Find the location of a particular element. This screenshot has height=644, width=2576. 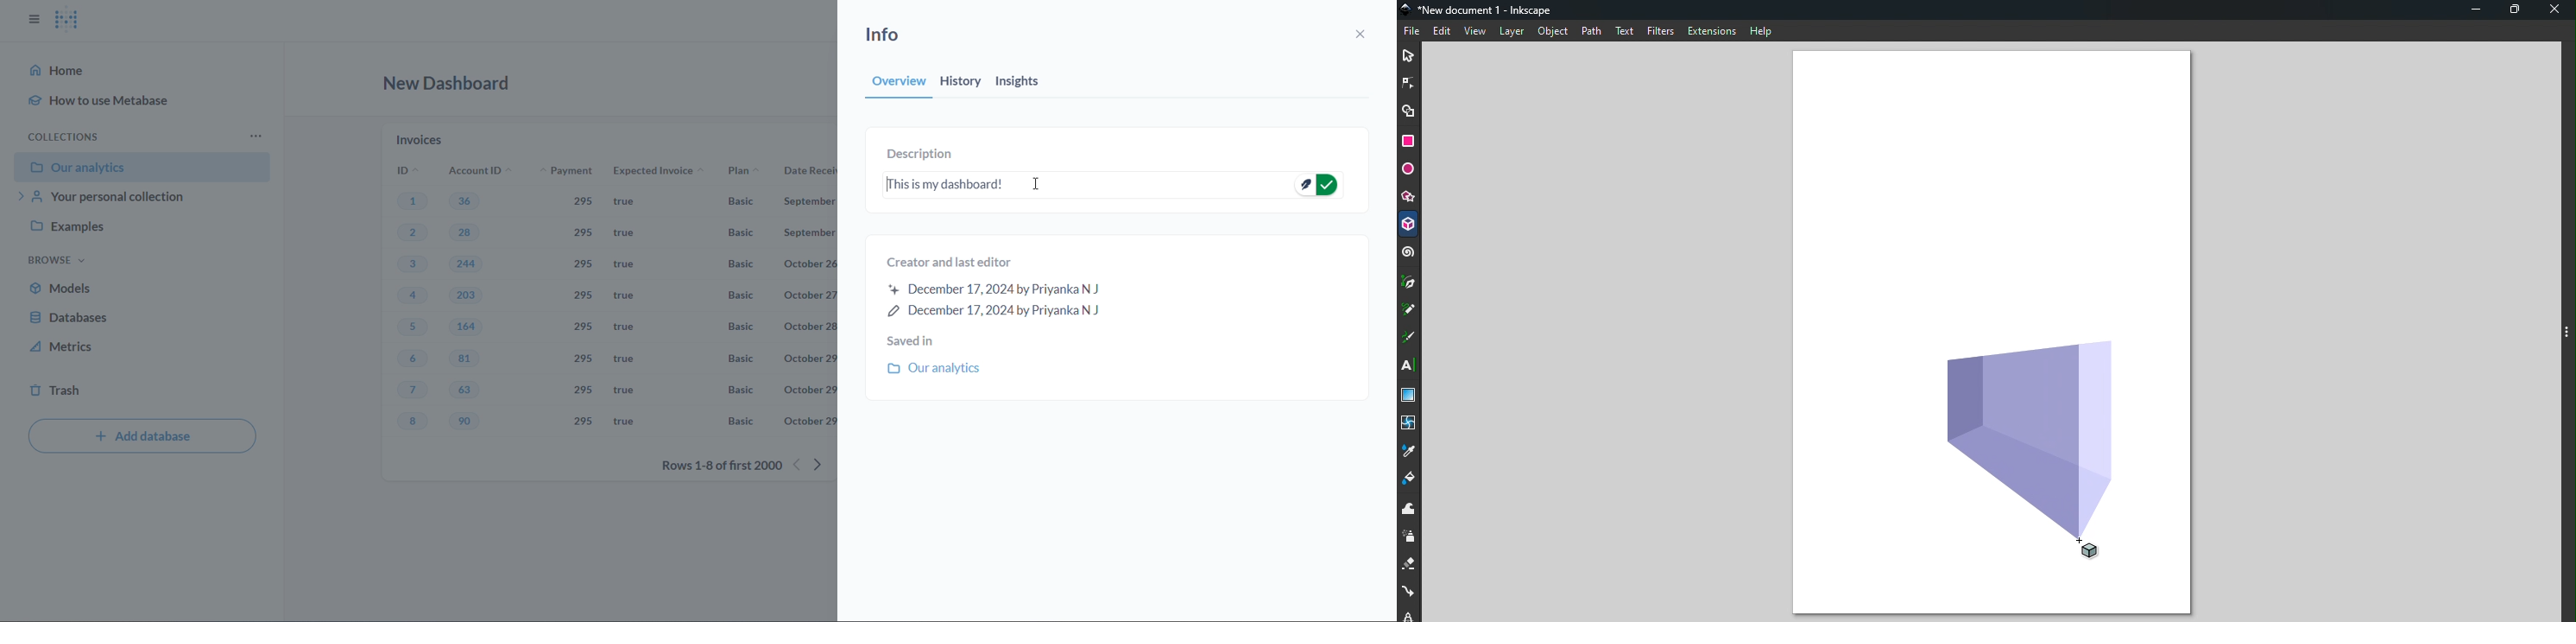

September is located at coordinates (811, 232).